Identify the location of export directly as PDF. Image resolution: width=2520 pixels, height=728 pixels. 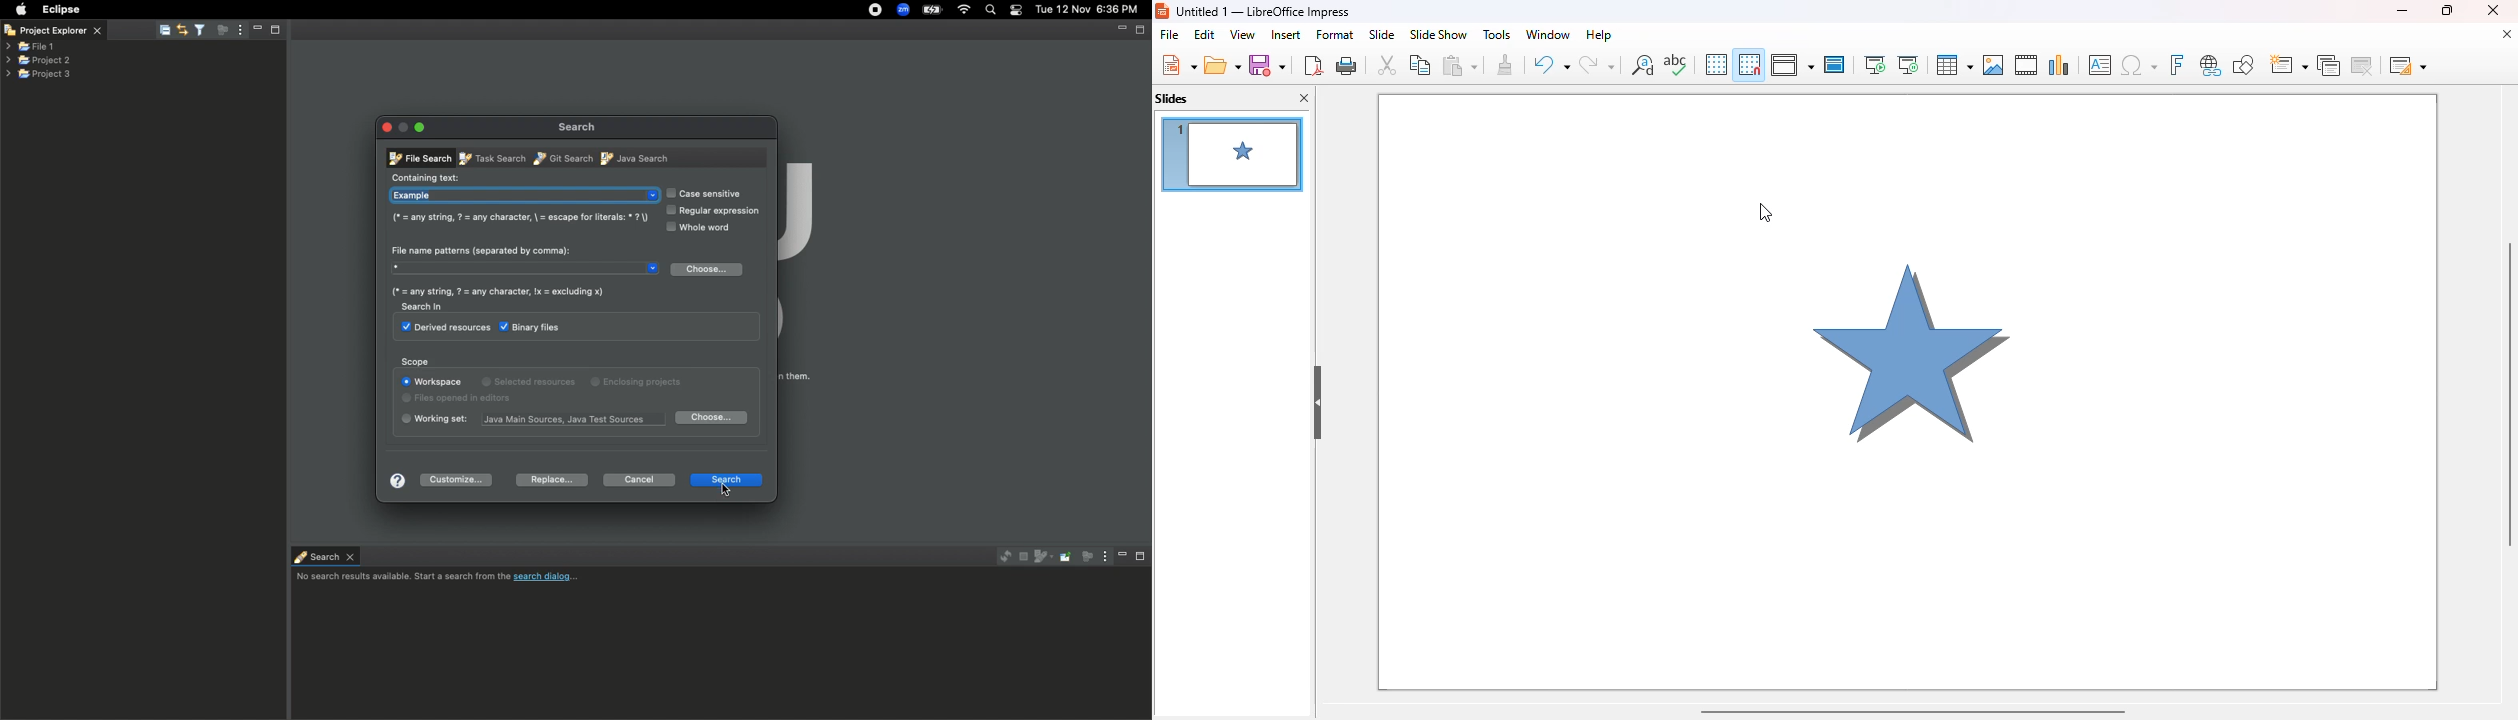
(1313, 64).